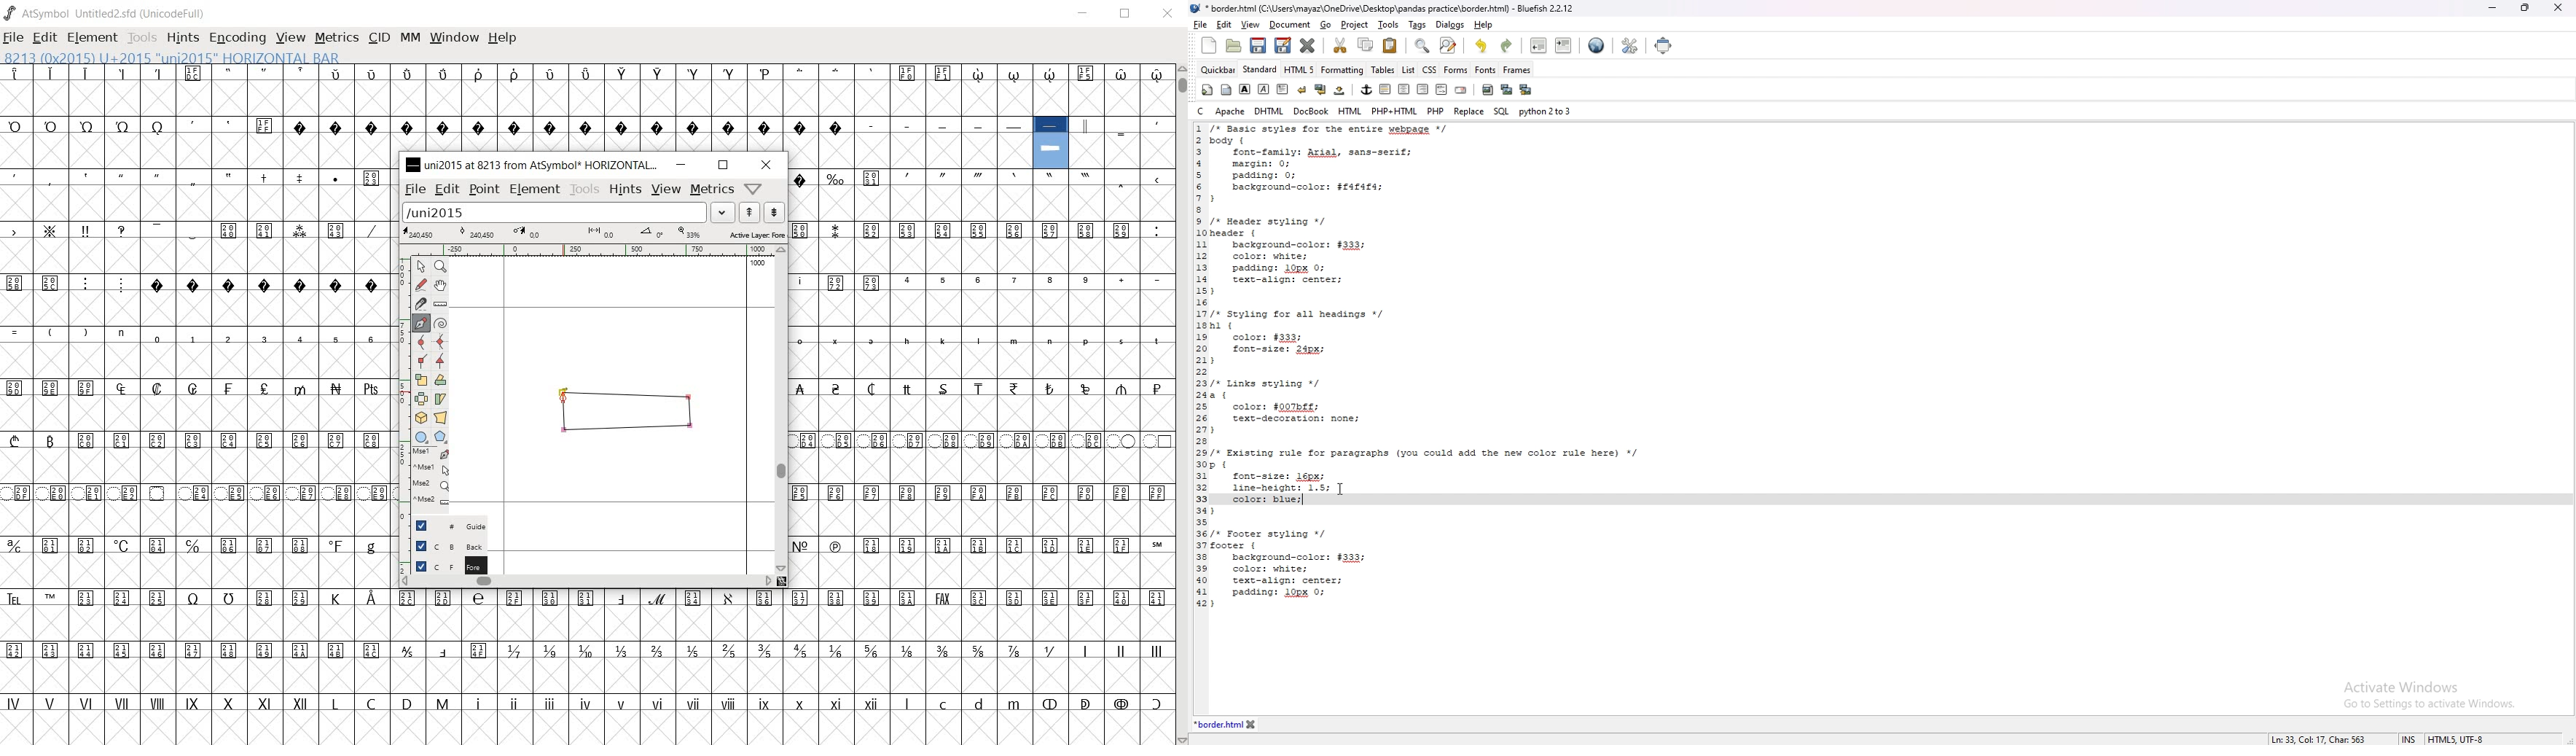  Describe the element at coordinates (415, 190) in the screenshot. I see `file` at that location.